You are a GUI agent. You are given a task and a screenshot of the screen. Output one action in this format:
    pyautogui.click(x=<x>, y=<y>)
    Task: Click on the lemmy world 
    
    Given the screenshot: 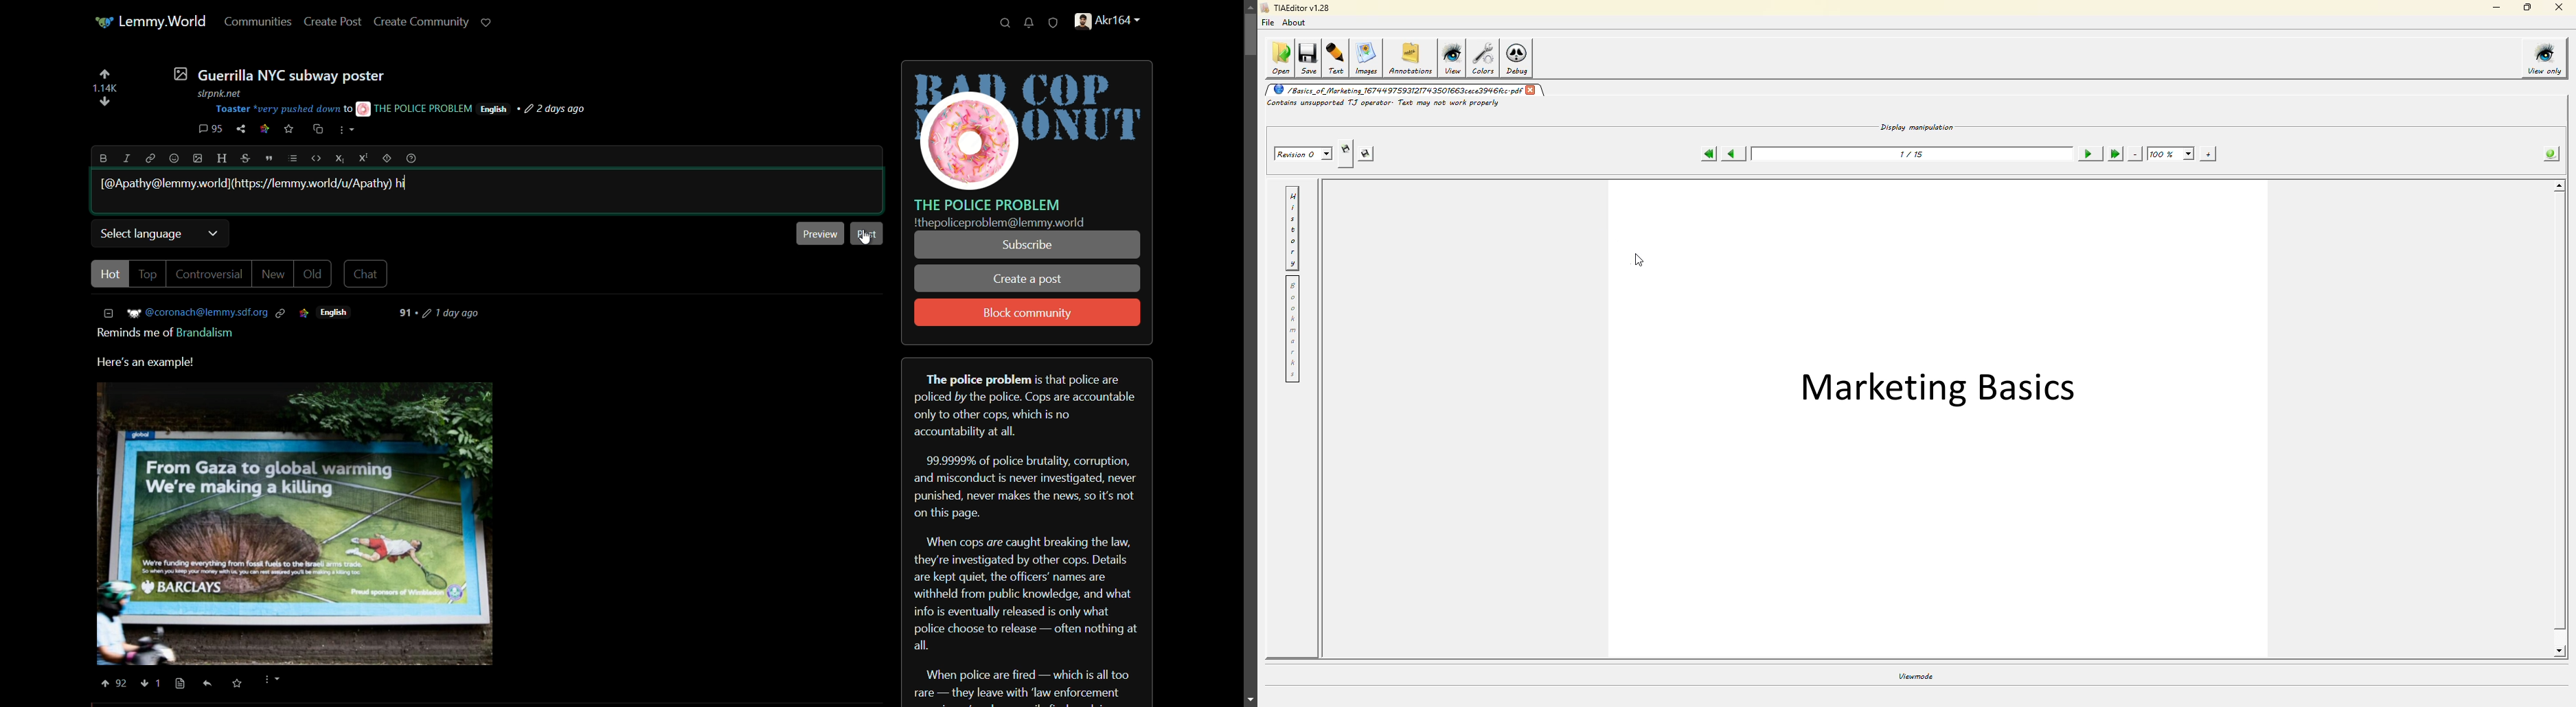 What is the action you would take?
    pyautogui.click(x=152, y=22)
    